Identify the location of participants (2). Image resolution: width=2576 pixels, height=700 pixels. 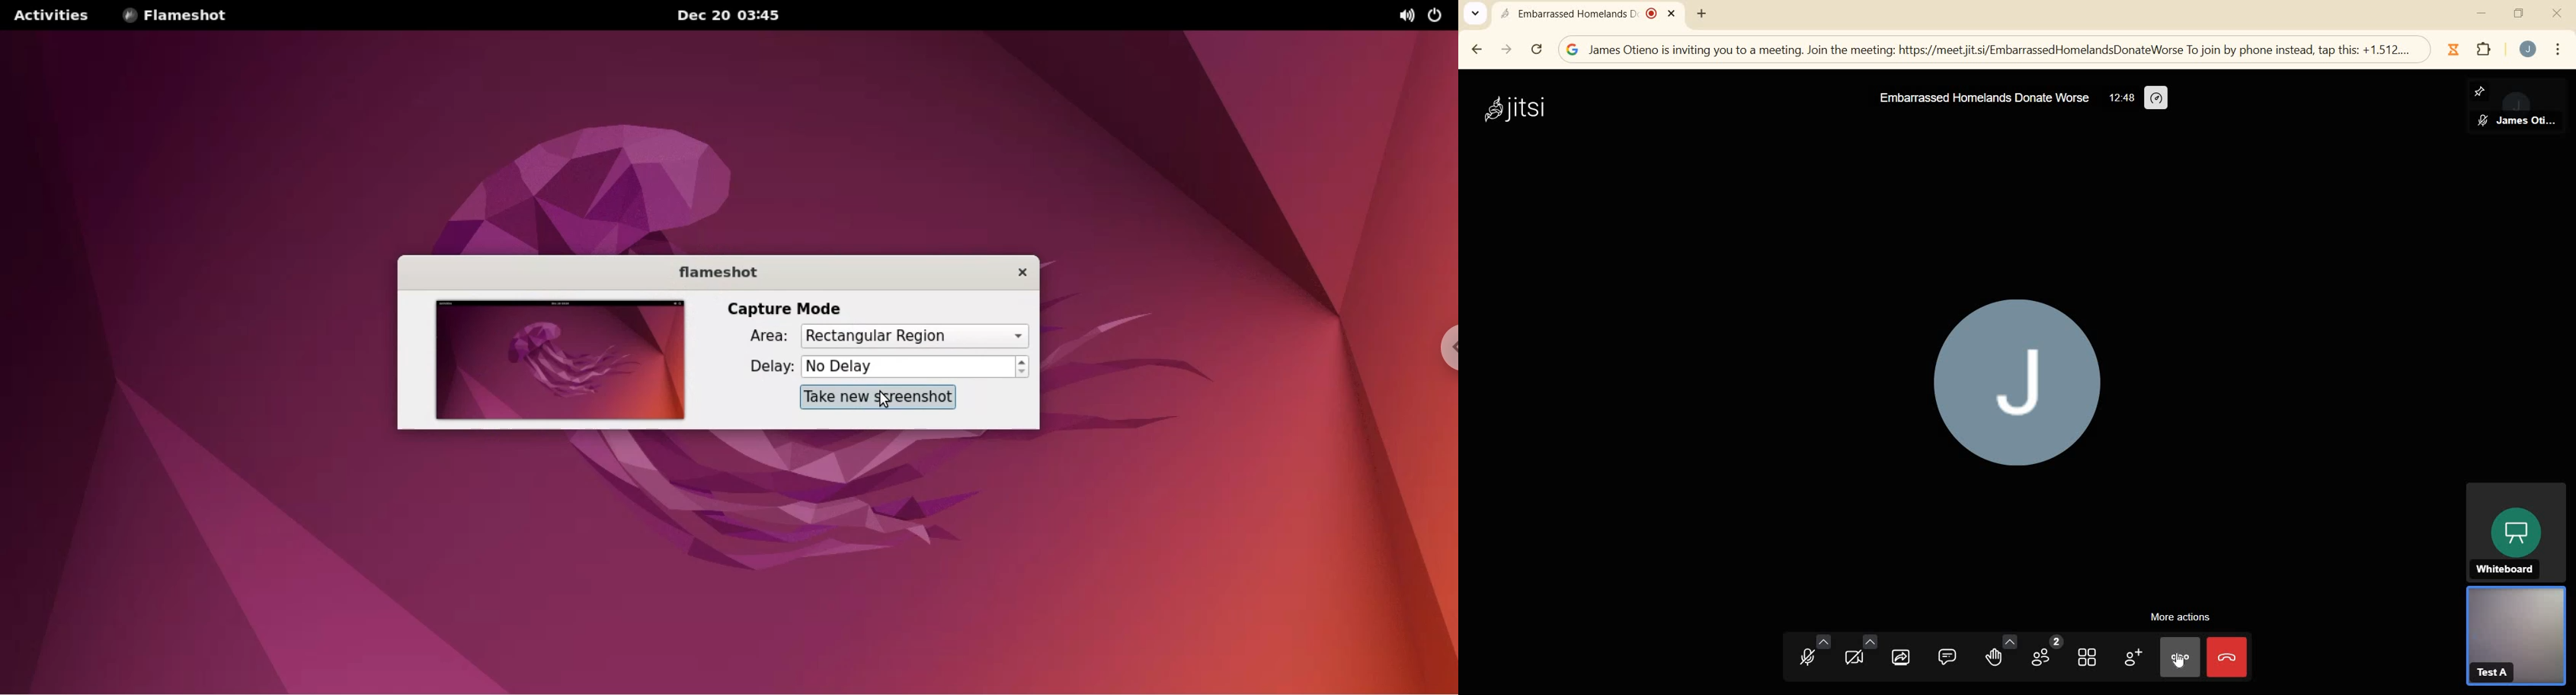
(2046, 652).